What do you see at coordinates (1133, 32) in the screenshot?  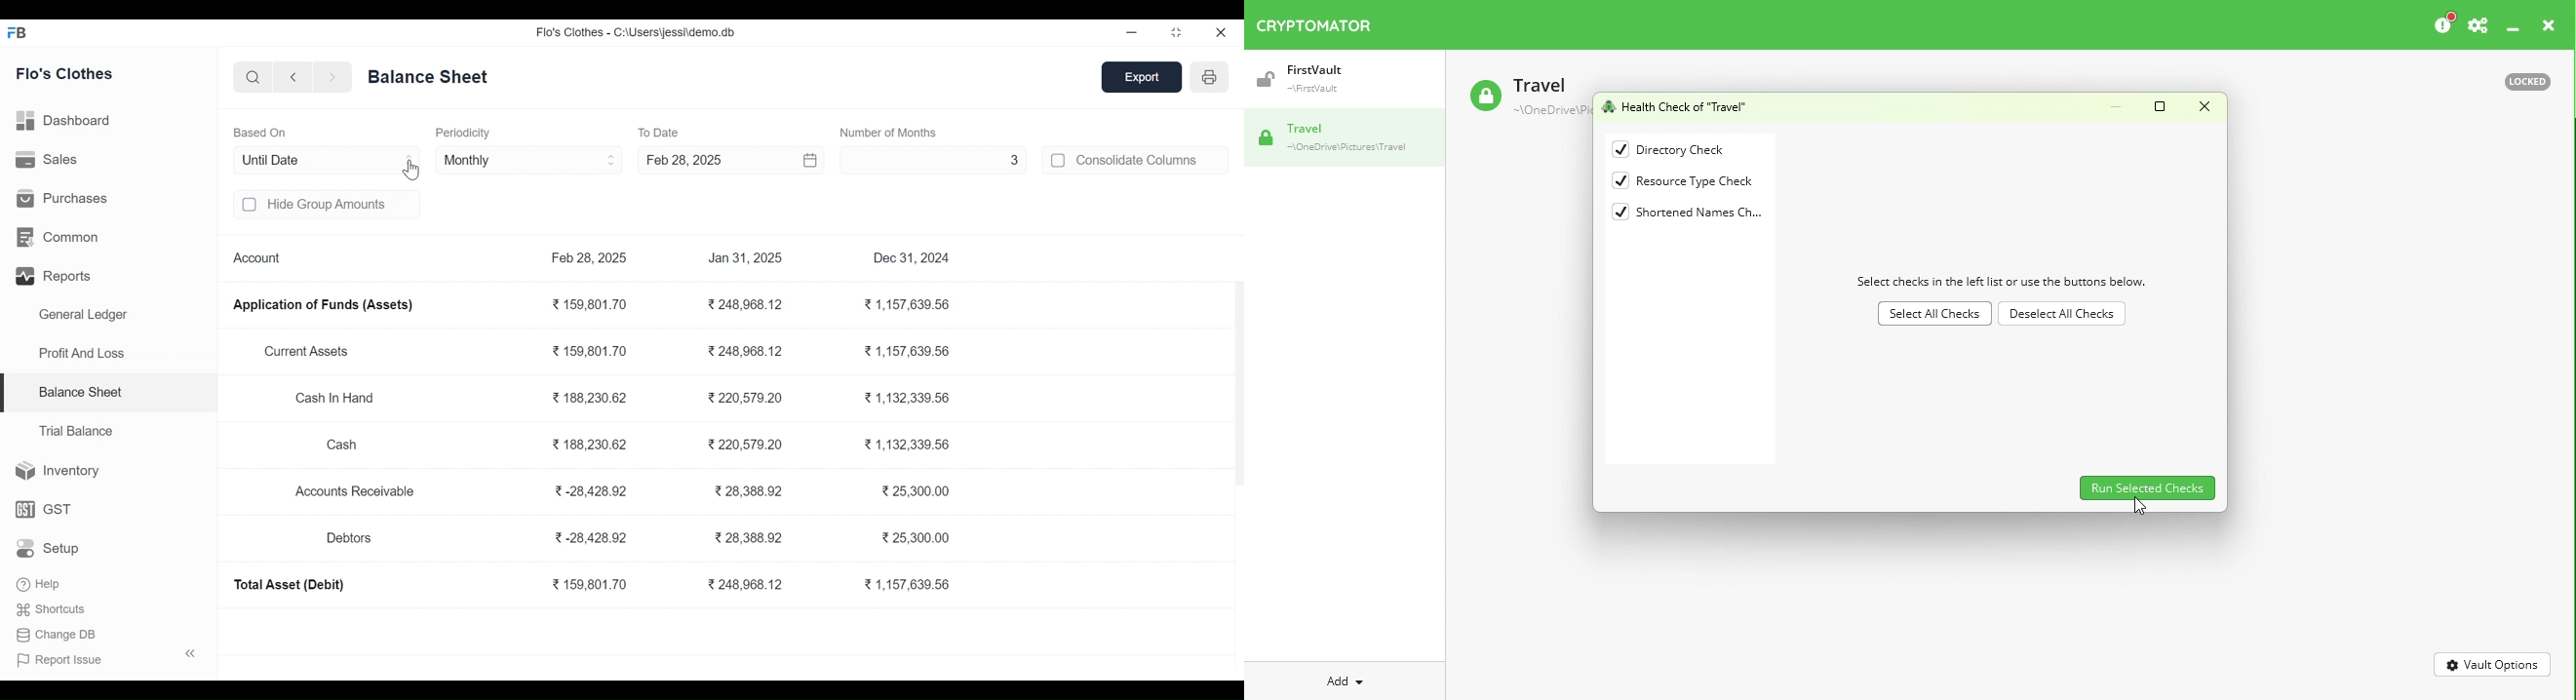 I see `minimise` at bounding box center [1133, 32].